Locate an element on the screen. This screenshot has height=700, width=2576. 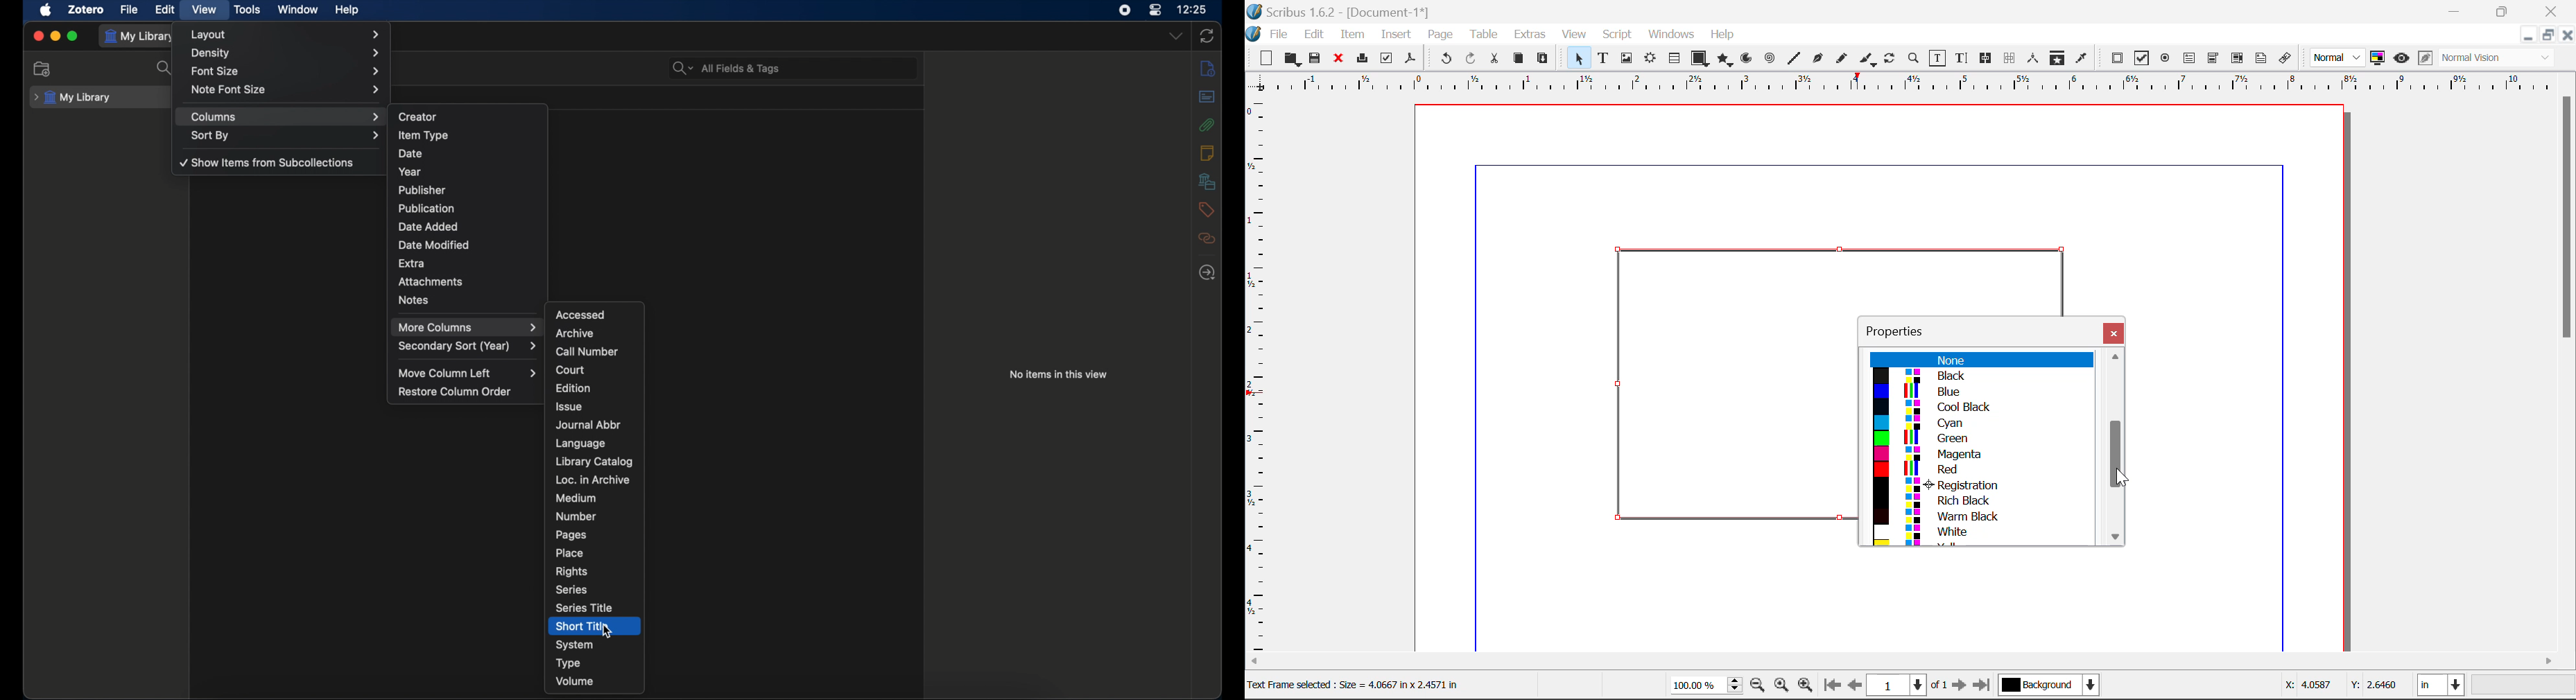
Page 1 of 1 is located at coordinates (1909, 685).